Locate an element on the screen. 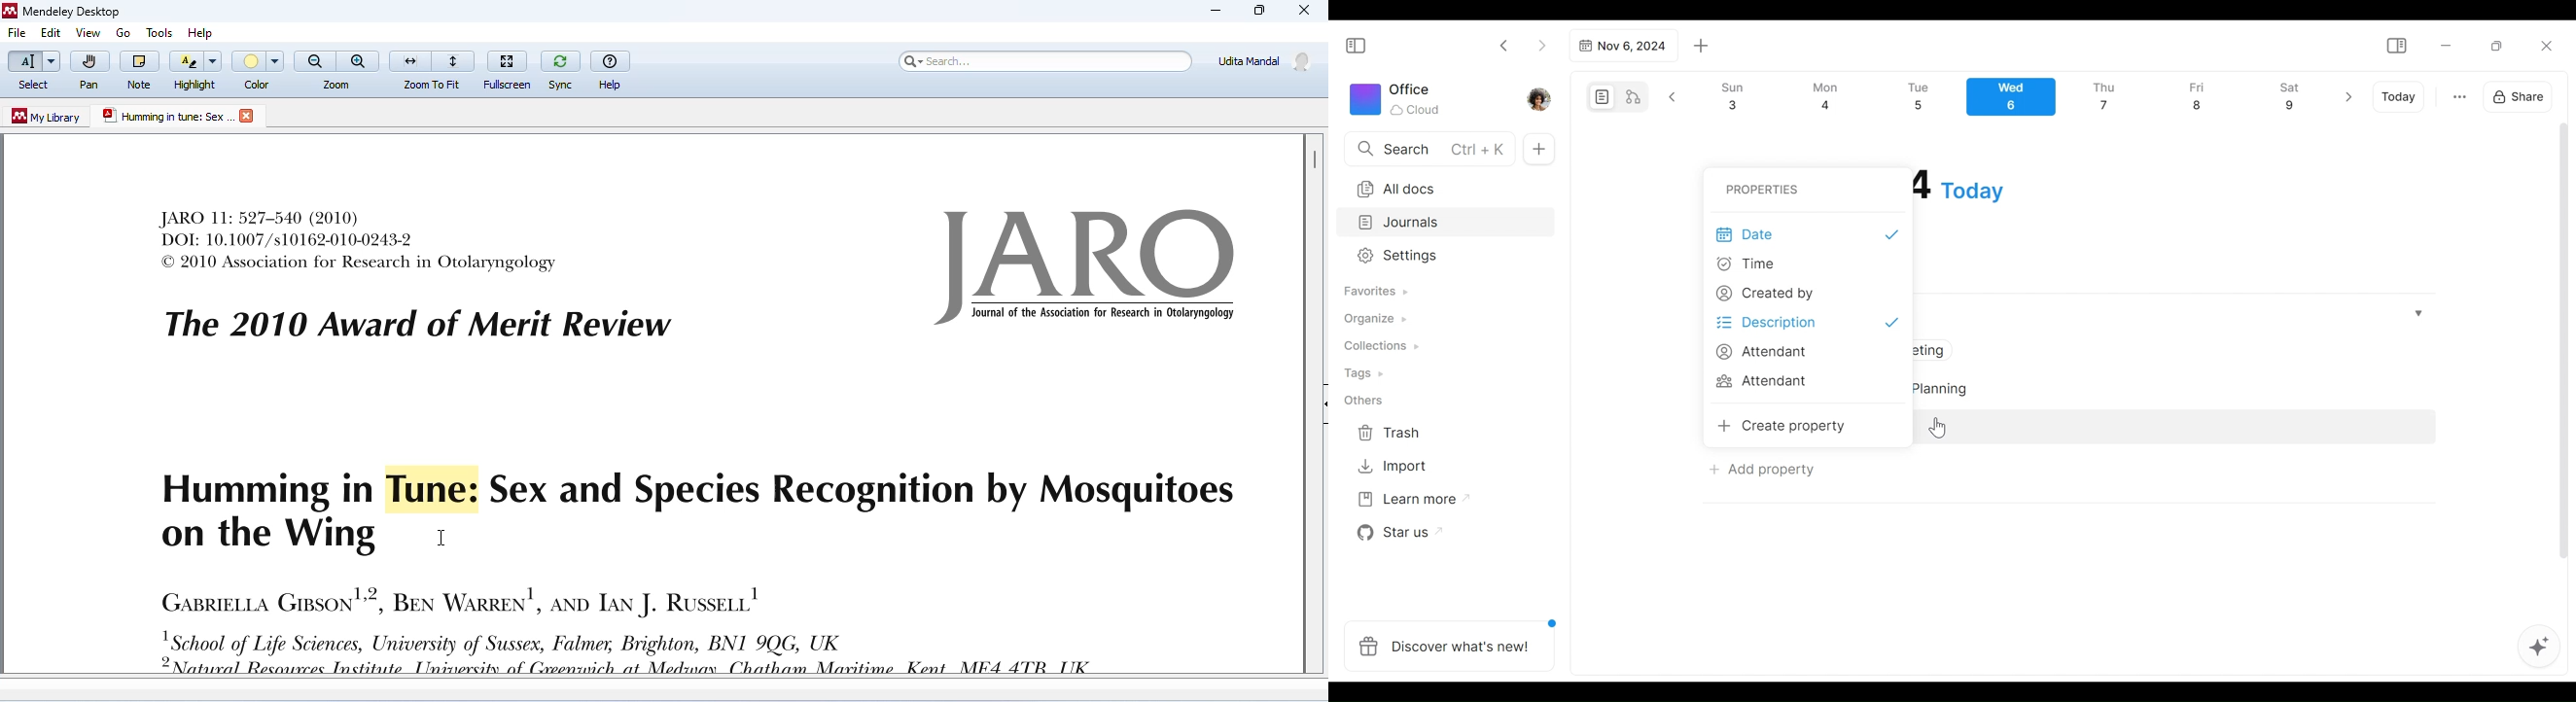 The height and width of the screenshot is (728, 2576). Discover what's new is located at coordinates (1454, 639).